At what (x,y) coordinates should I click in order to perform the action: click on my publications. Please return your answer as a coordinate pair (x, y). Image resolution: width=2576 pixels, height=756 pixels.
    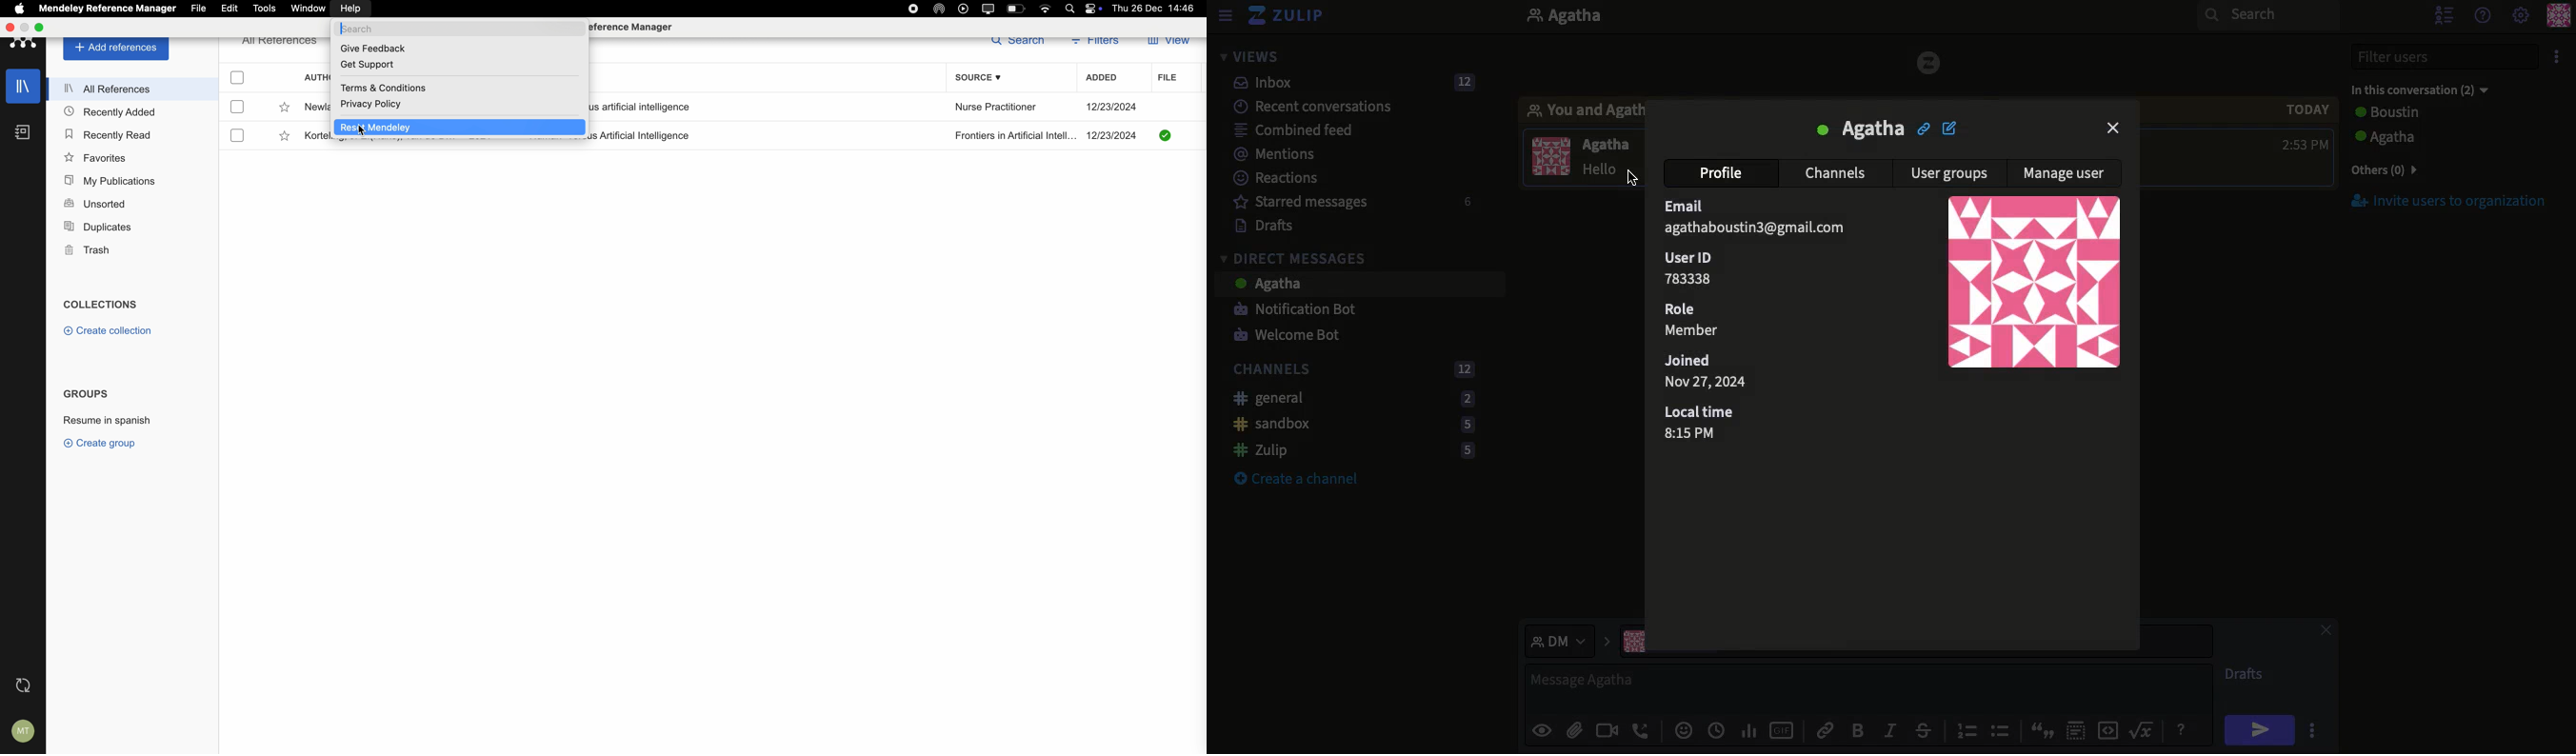
    Looking at the image, I should click on (112, 181).